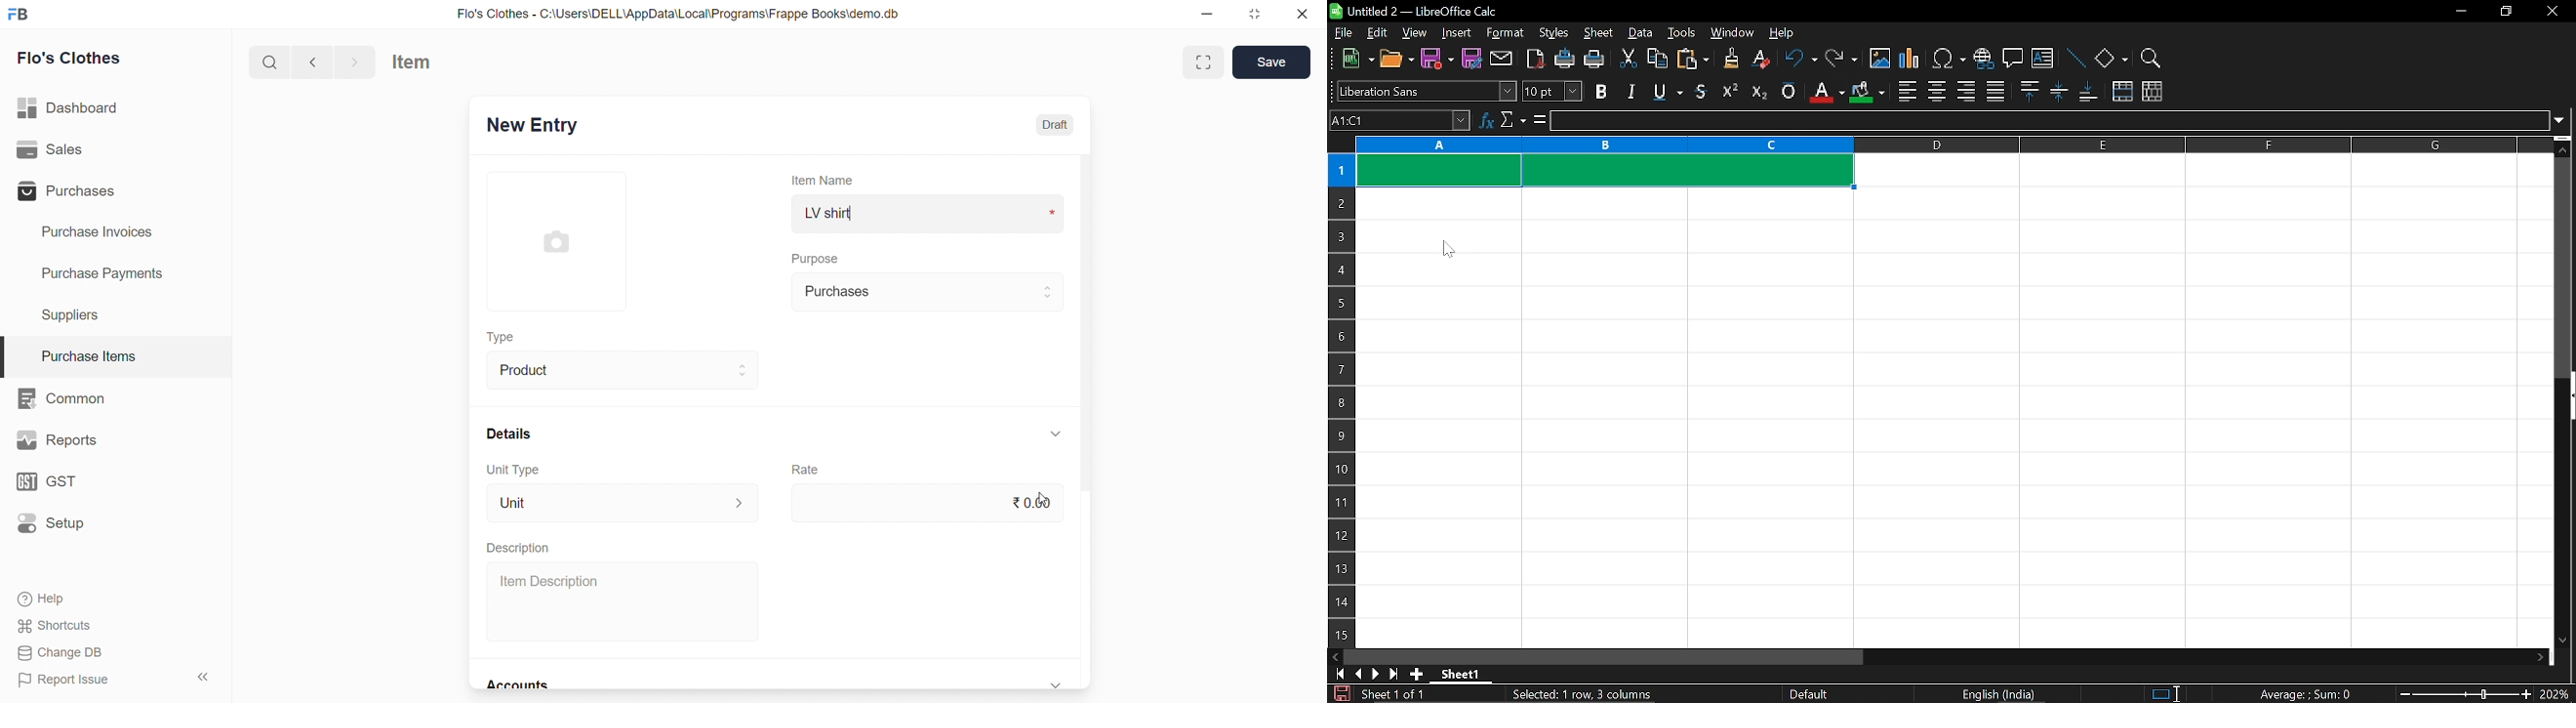 The image size is (2576, 728). What do you see at coordinates (1879, 60) in the screenshot?
I see `insert image` at bounding box center [1879, 60].